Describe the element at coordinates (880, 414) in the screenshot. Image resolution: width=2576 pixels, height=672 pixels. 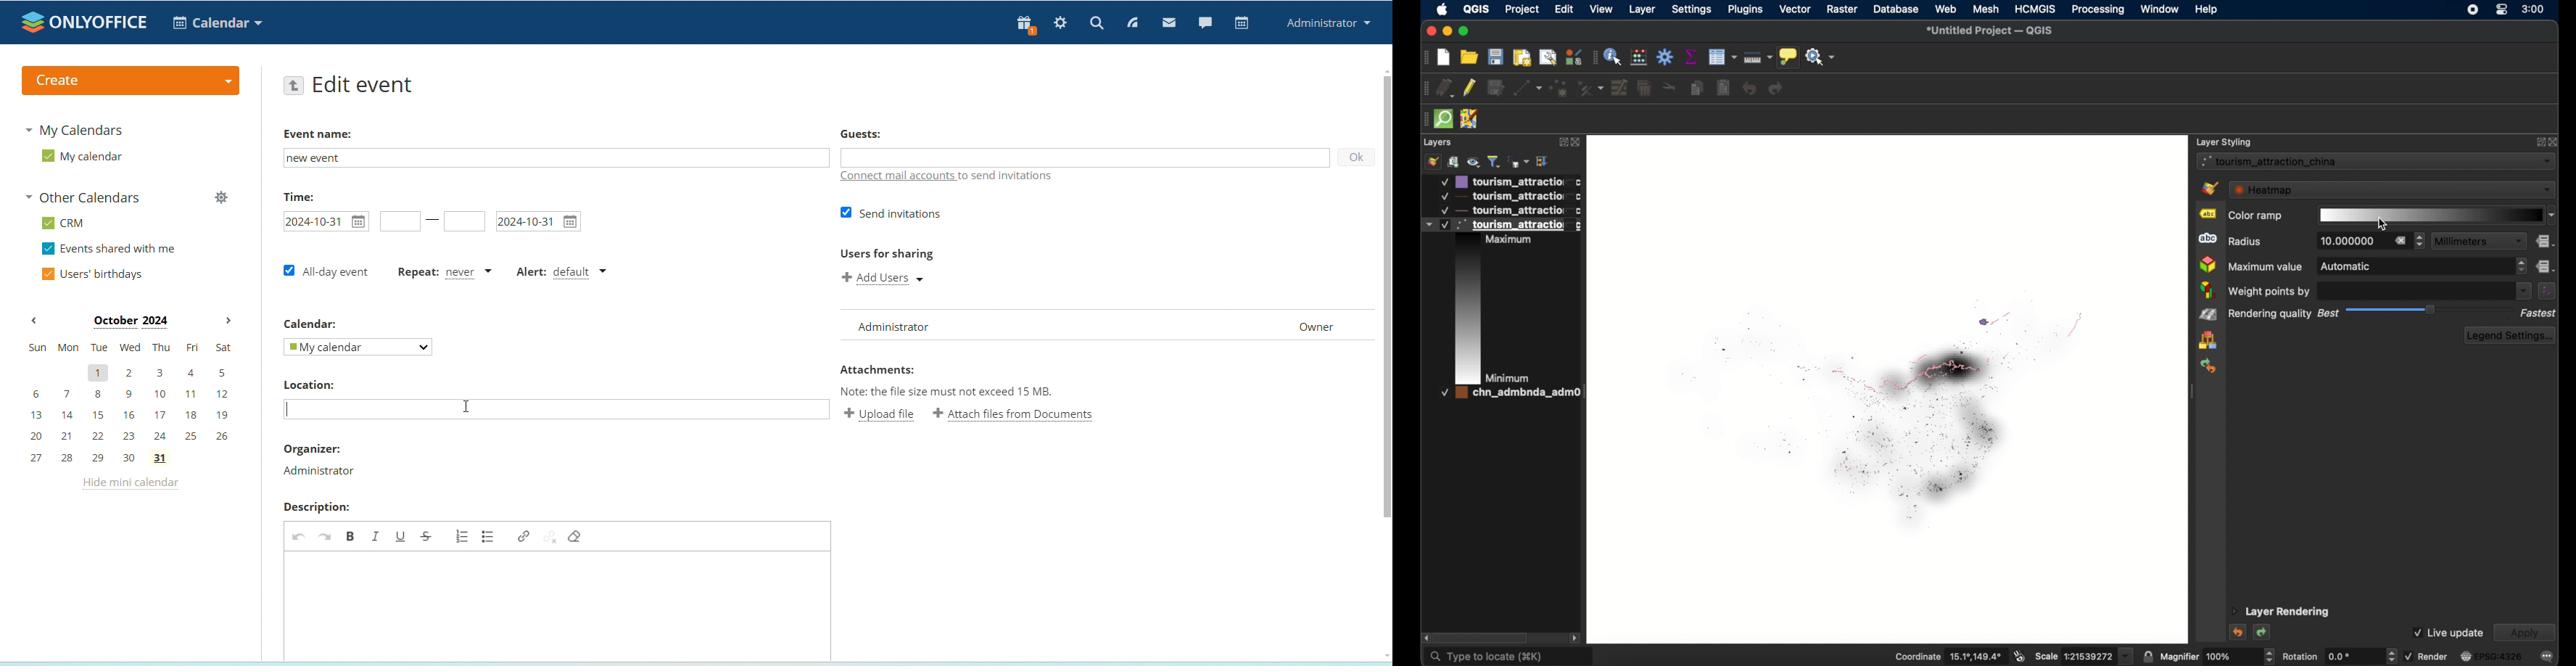
I see `upload file` at that location.